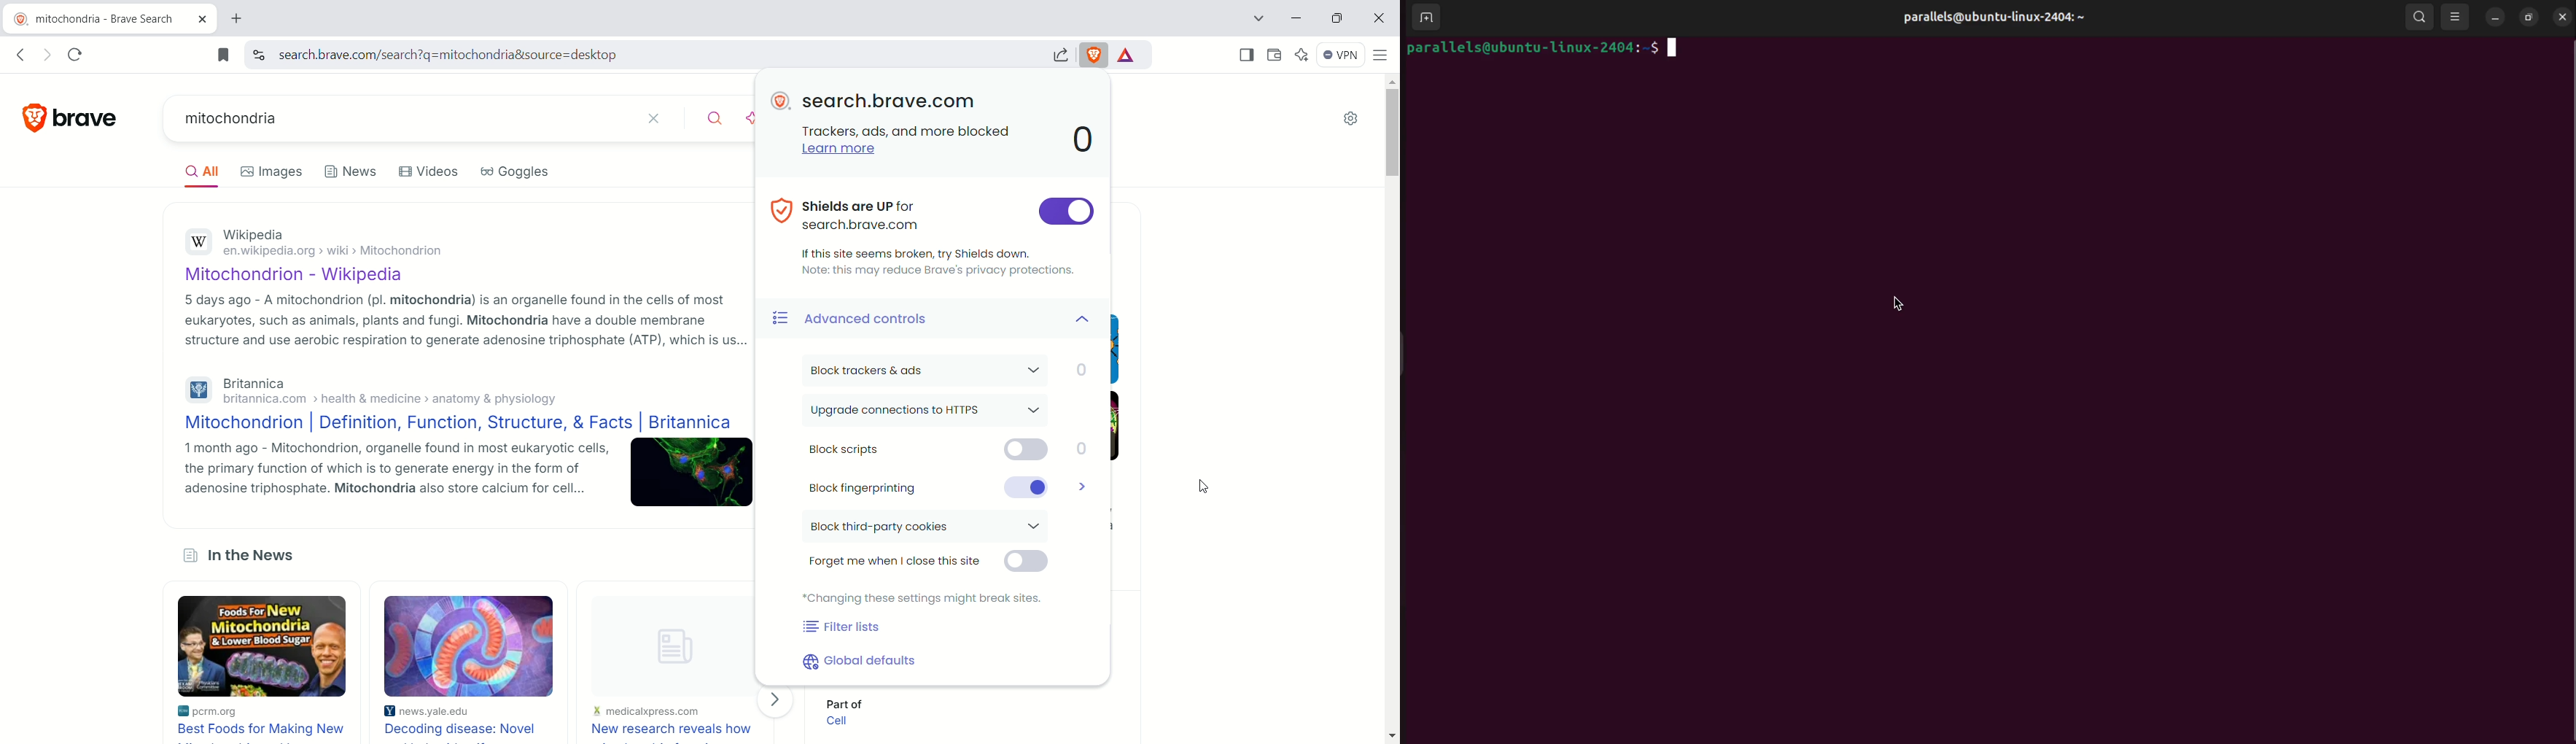 The width and height of the screenshot is (2576, 756). Describe the element at coordinates (1276, 54) in the screenshot. I see `wallet` at that location.